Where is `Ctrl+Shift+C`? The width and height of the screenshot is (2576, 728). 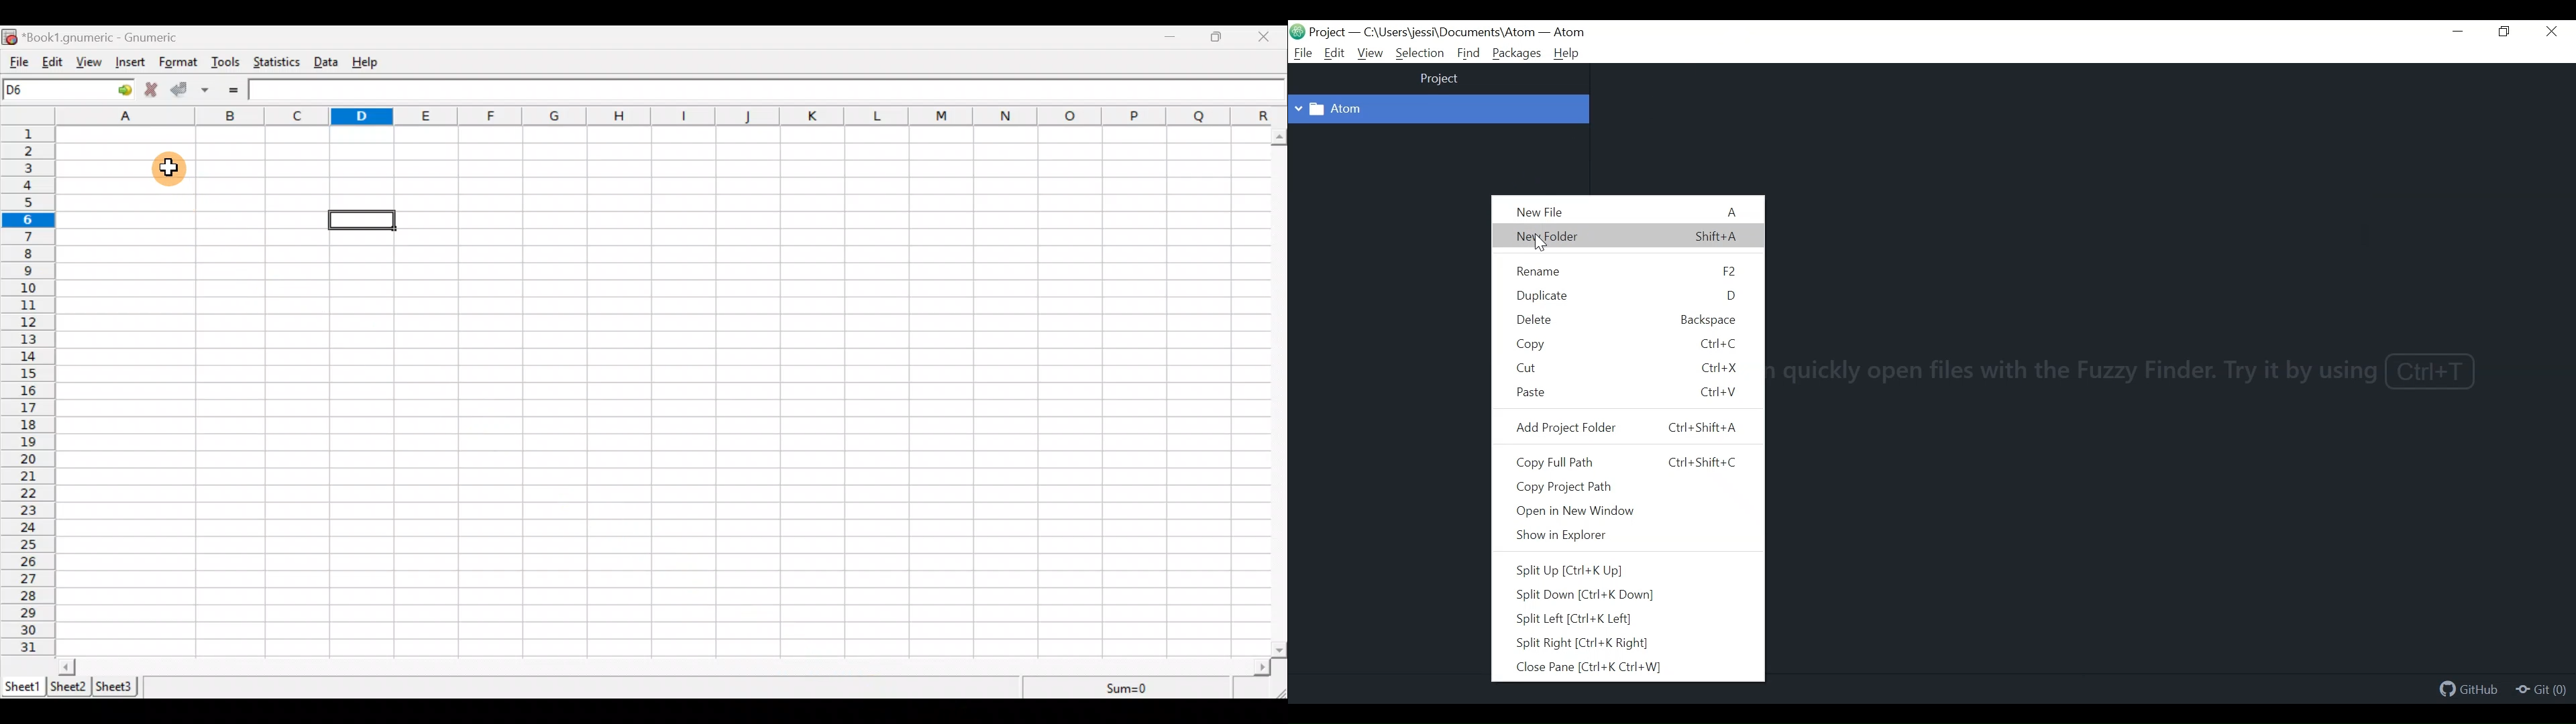 Ctrl+Shift+C is located at coordinates (1703, 460).